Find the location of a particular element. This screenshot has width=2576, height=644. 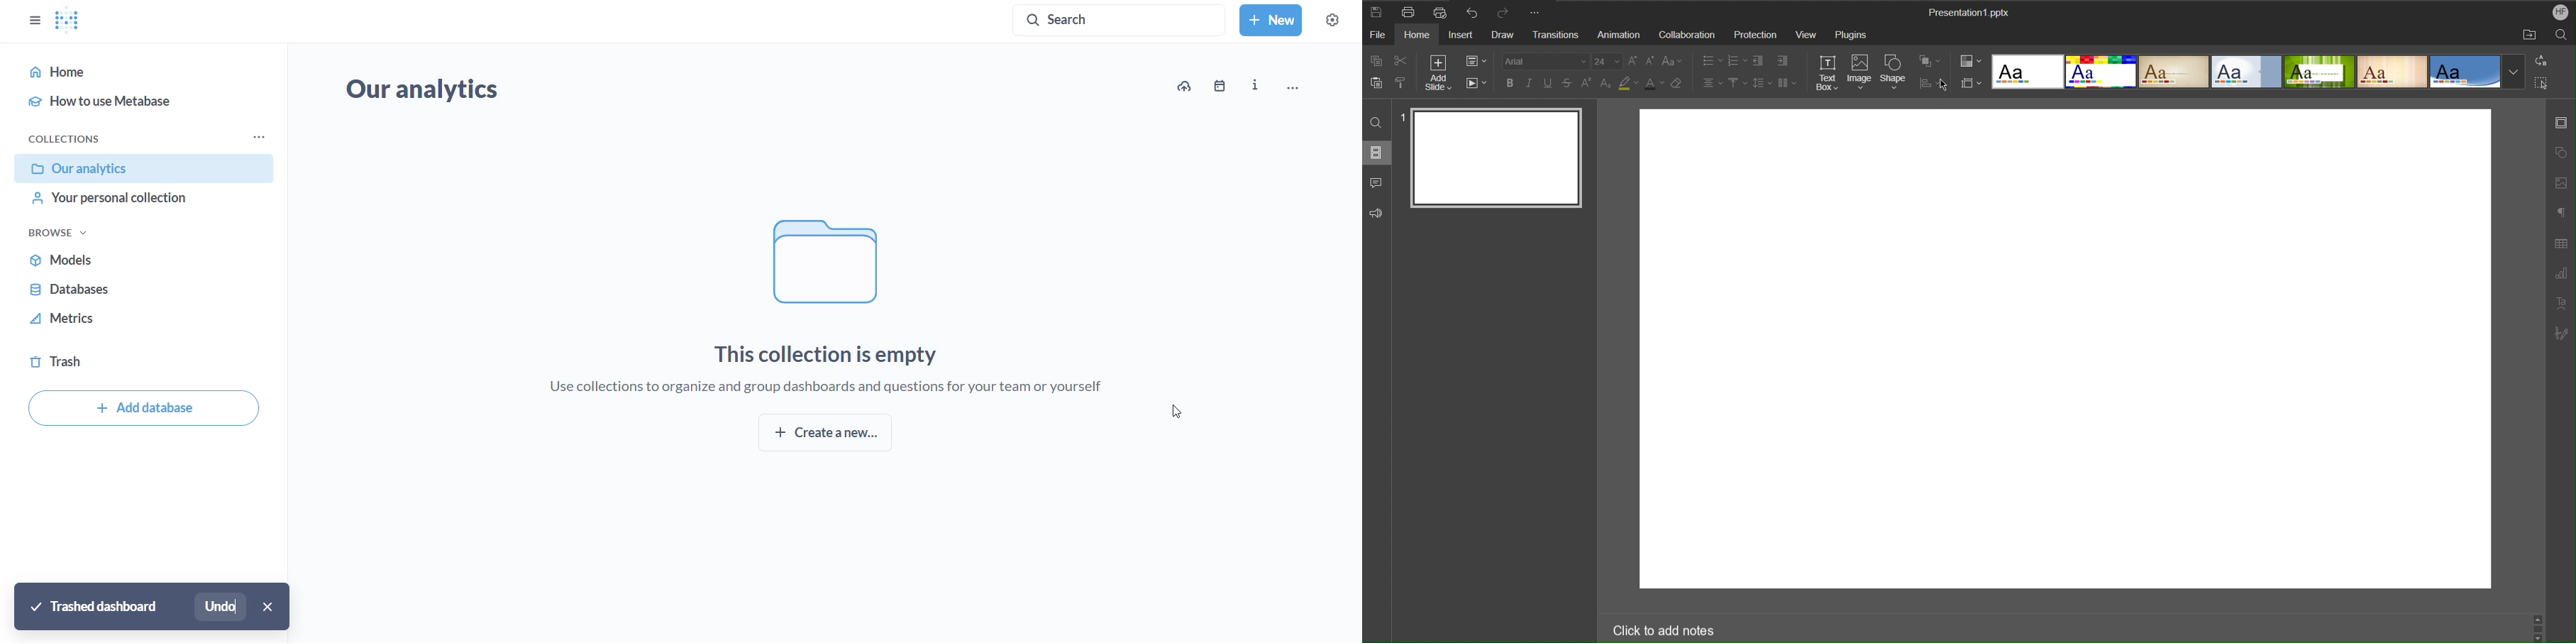

Text Art is located at coordinates (2561, 304).